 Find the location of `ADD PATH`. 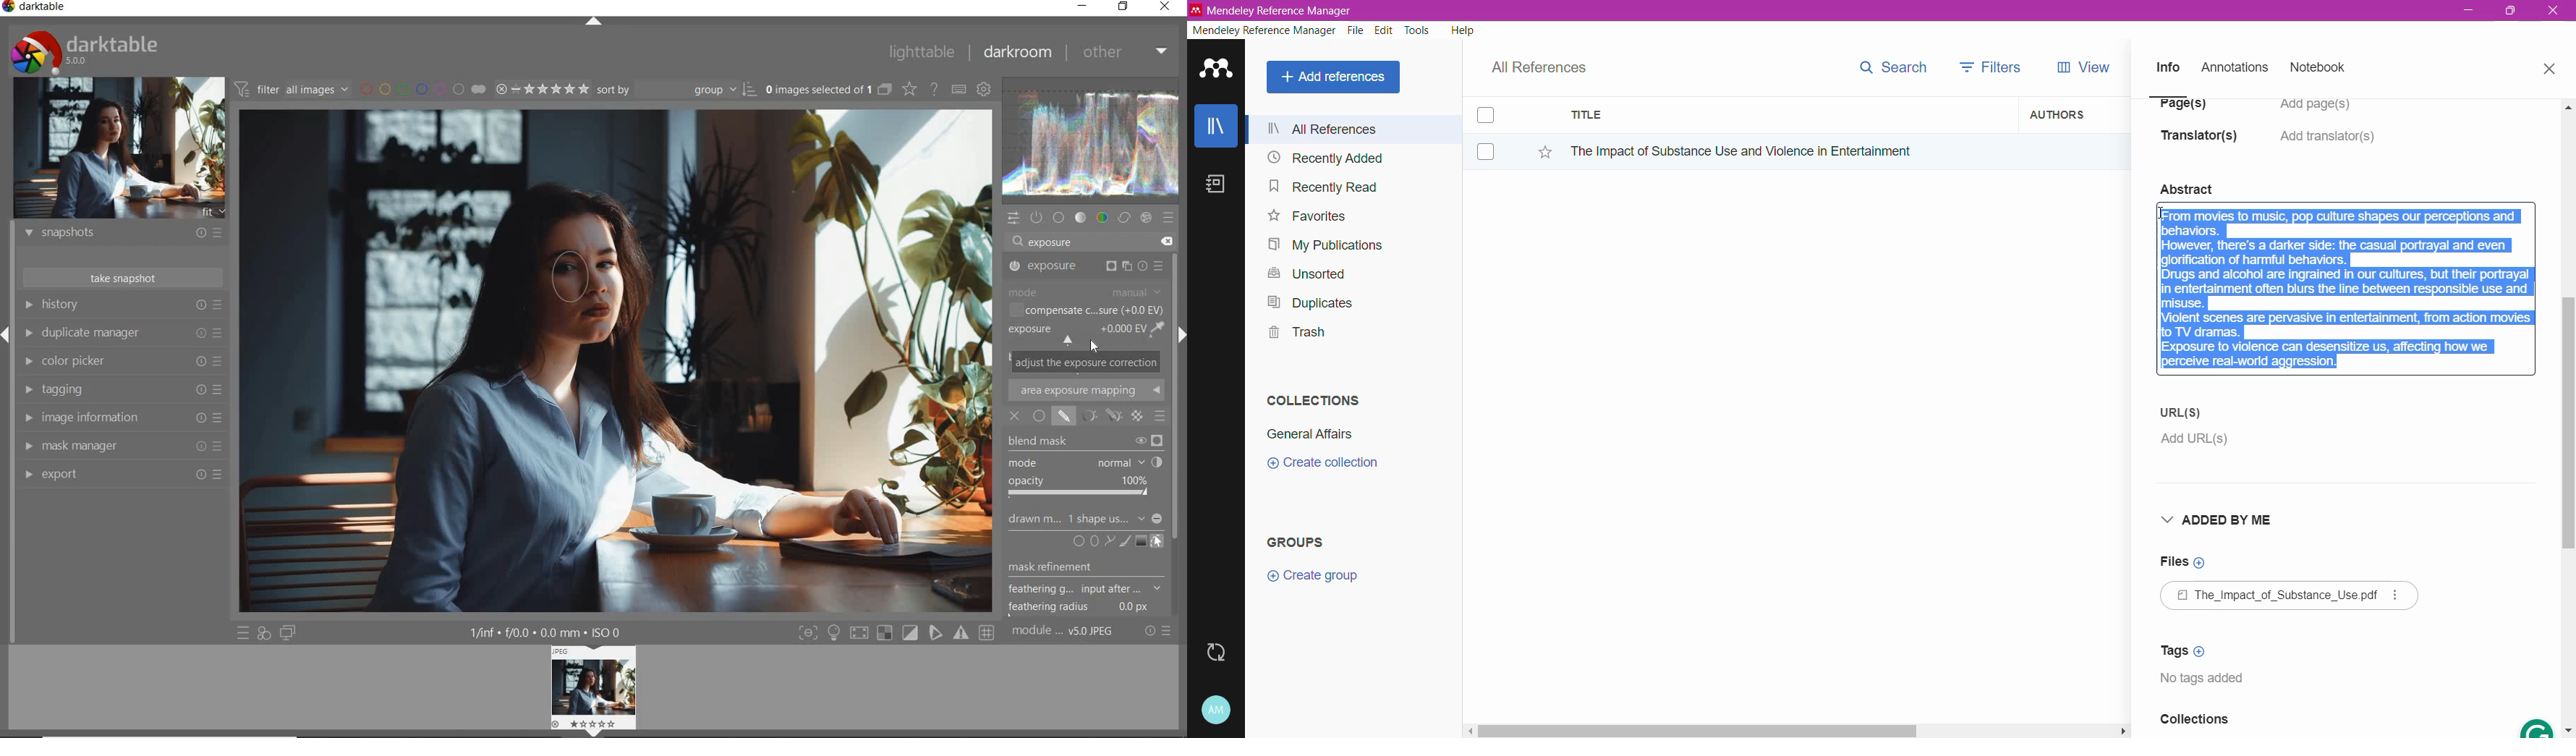

ADD PATH is located at coordinates (1107, 542).